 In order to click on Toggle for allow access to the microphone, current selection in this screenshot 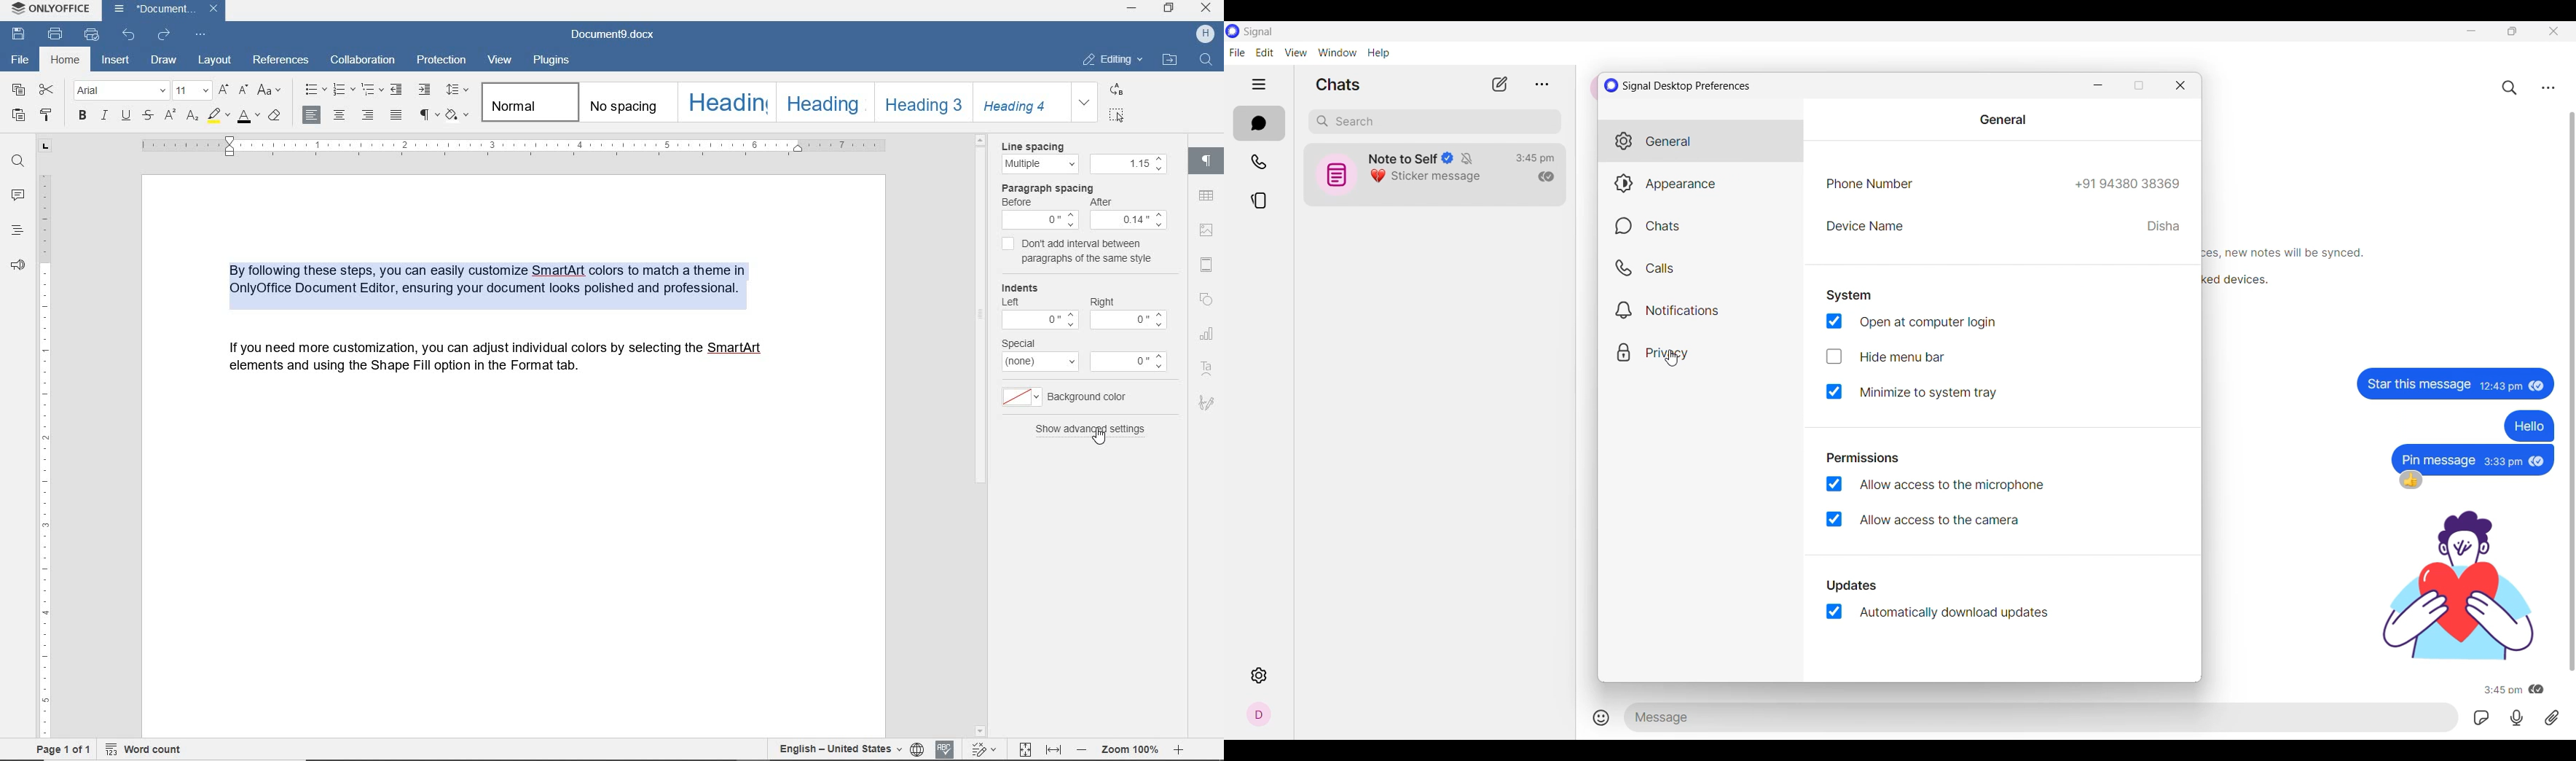, I will do `click(1935, 483)`.